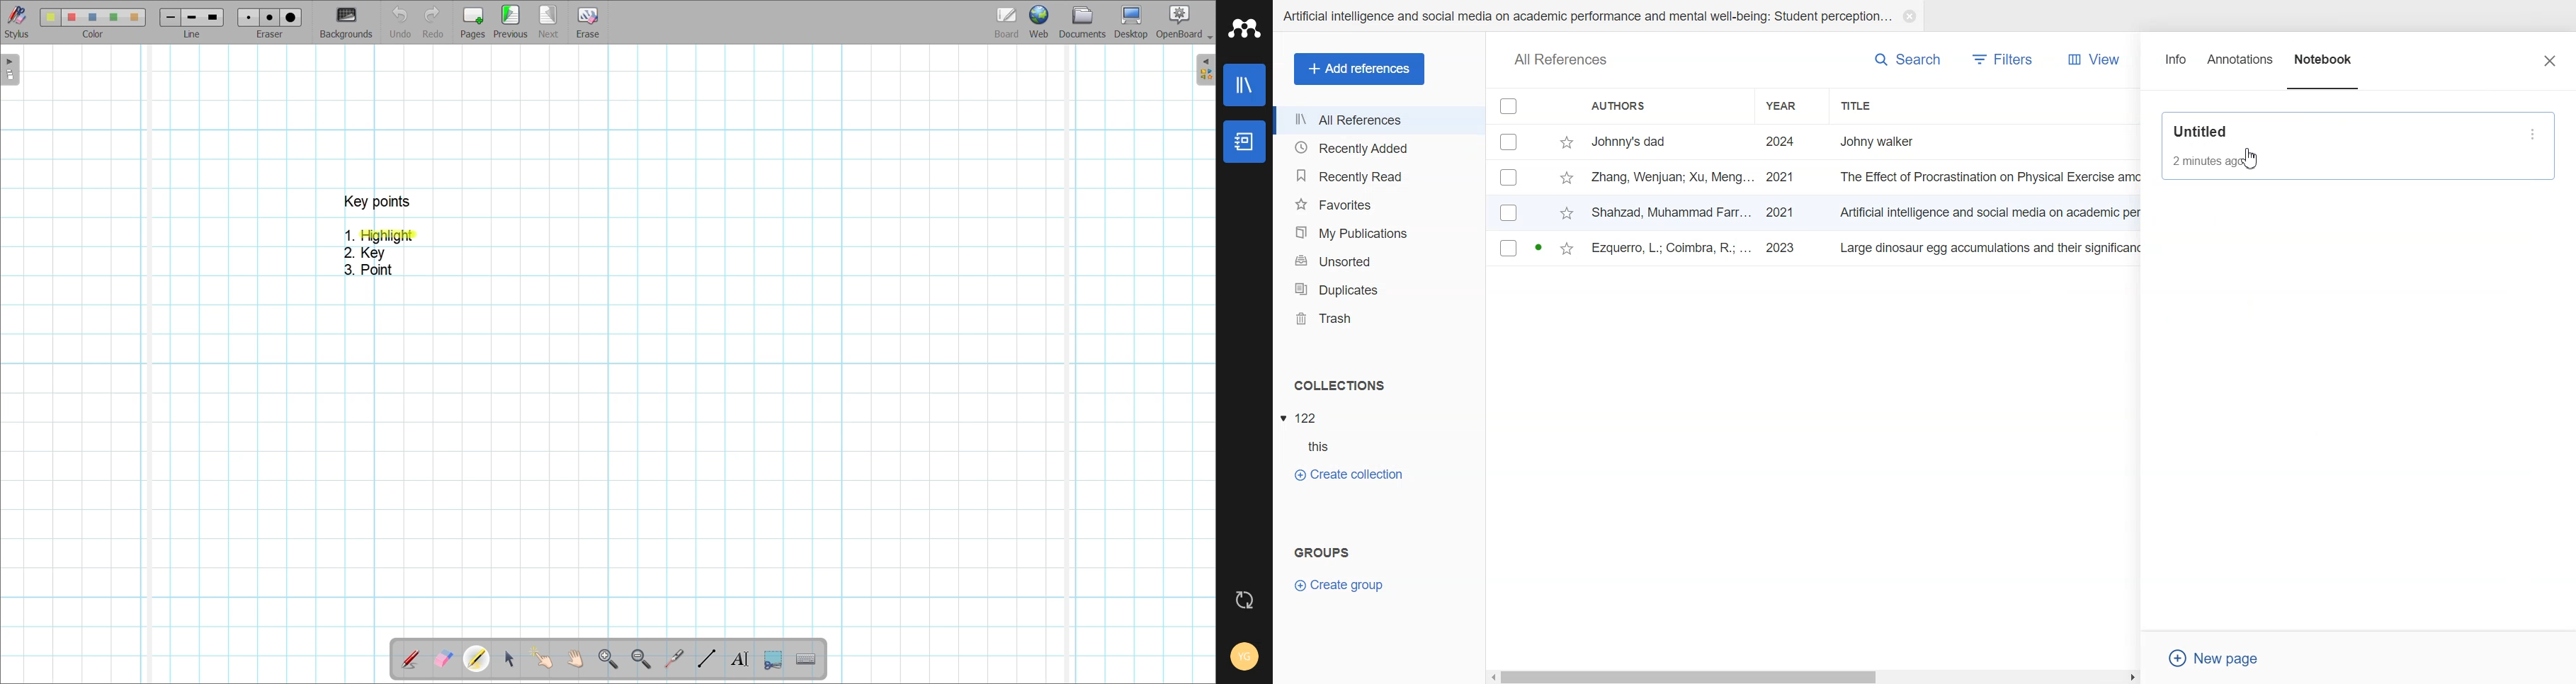 This screenshot has height=700, width=2576. Describe the element at coordinates (1509, 248) in the screenshot. I see `Checkbox` at that location.